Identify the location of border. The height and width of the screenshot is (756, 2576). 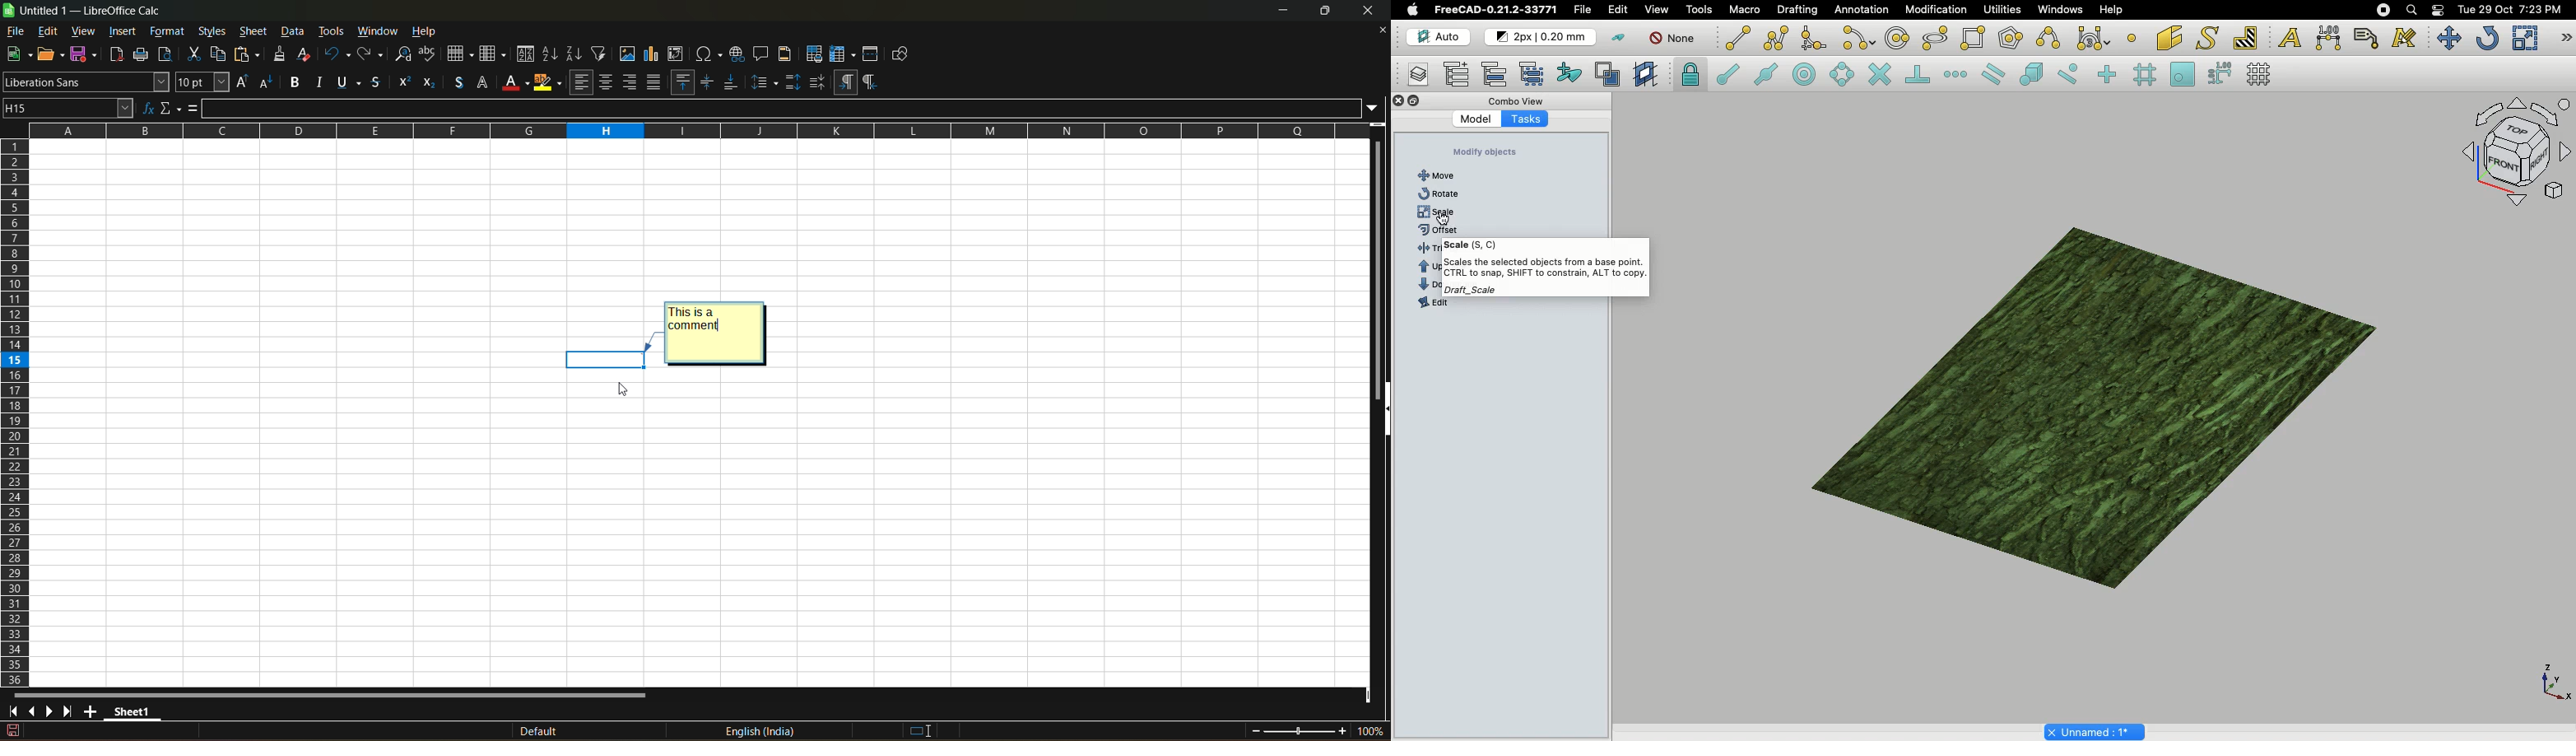
(872, 80).